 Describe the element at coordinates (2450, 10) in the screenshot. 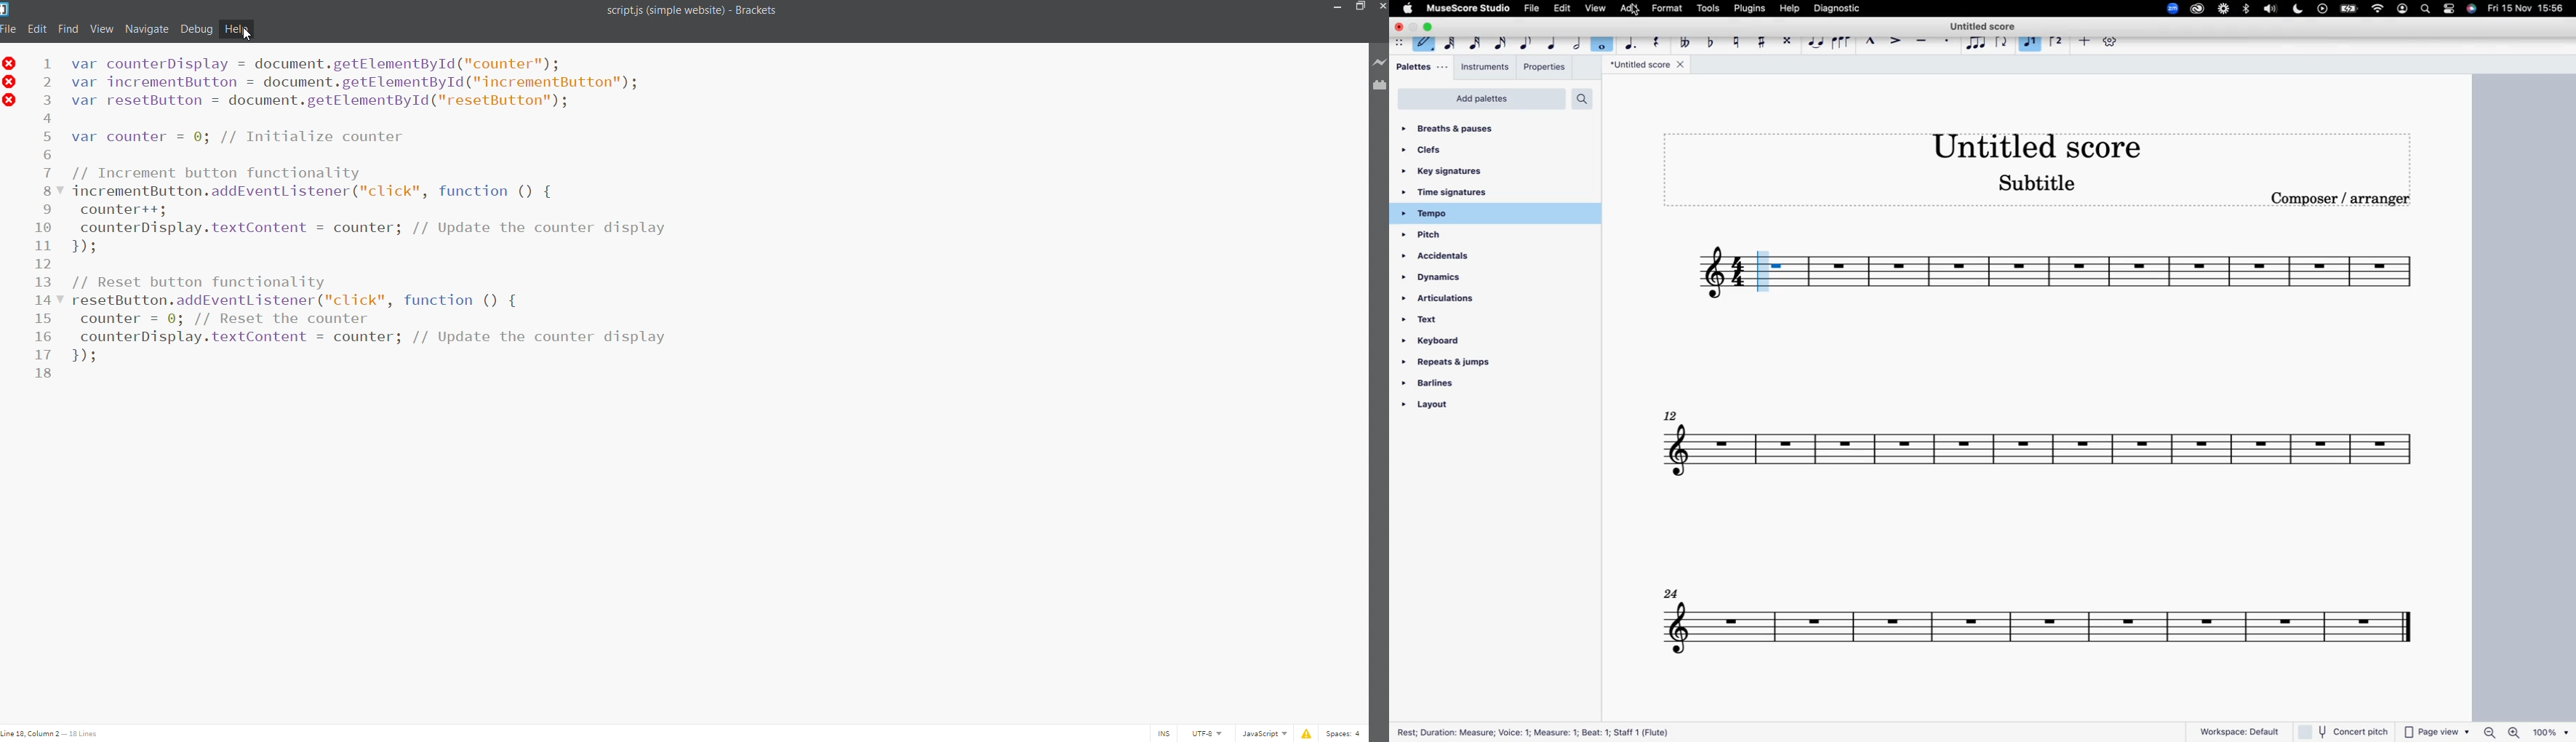

I see `settings` at that location.